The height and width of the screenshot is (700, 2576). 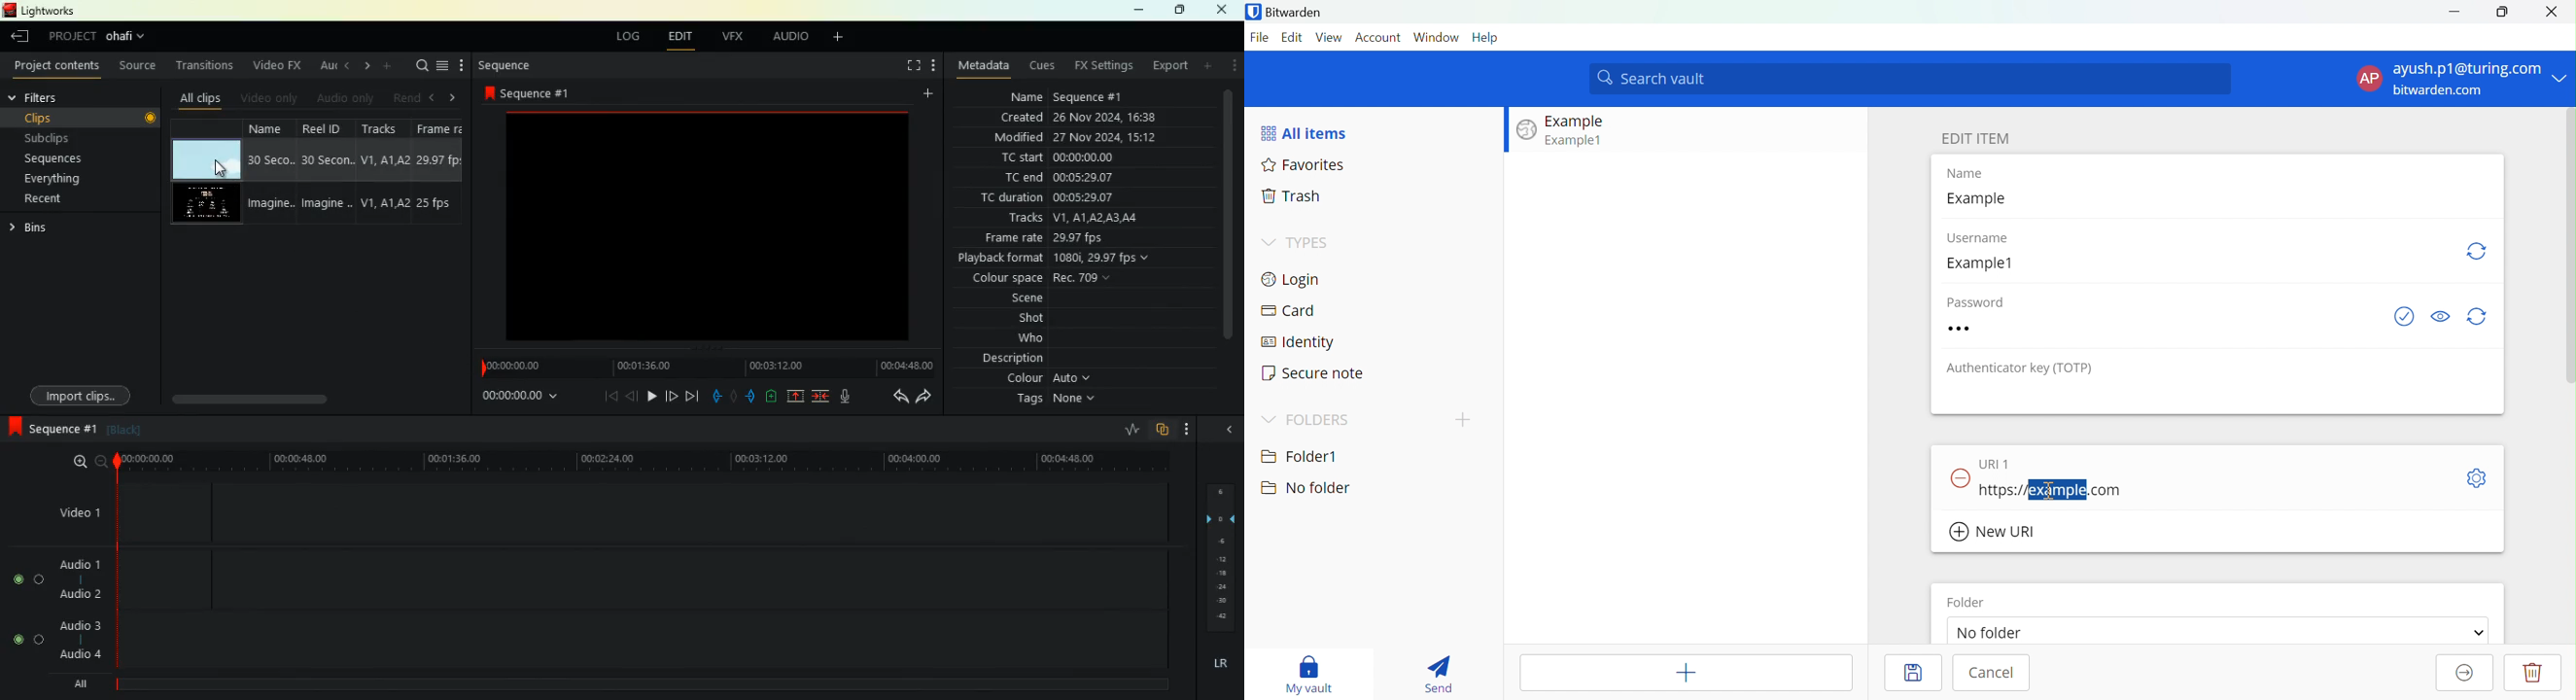 What do you see at coordinates (46, 198) in the screenshot?
I see `recent` at bounding box center [46, 198].